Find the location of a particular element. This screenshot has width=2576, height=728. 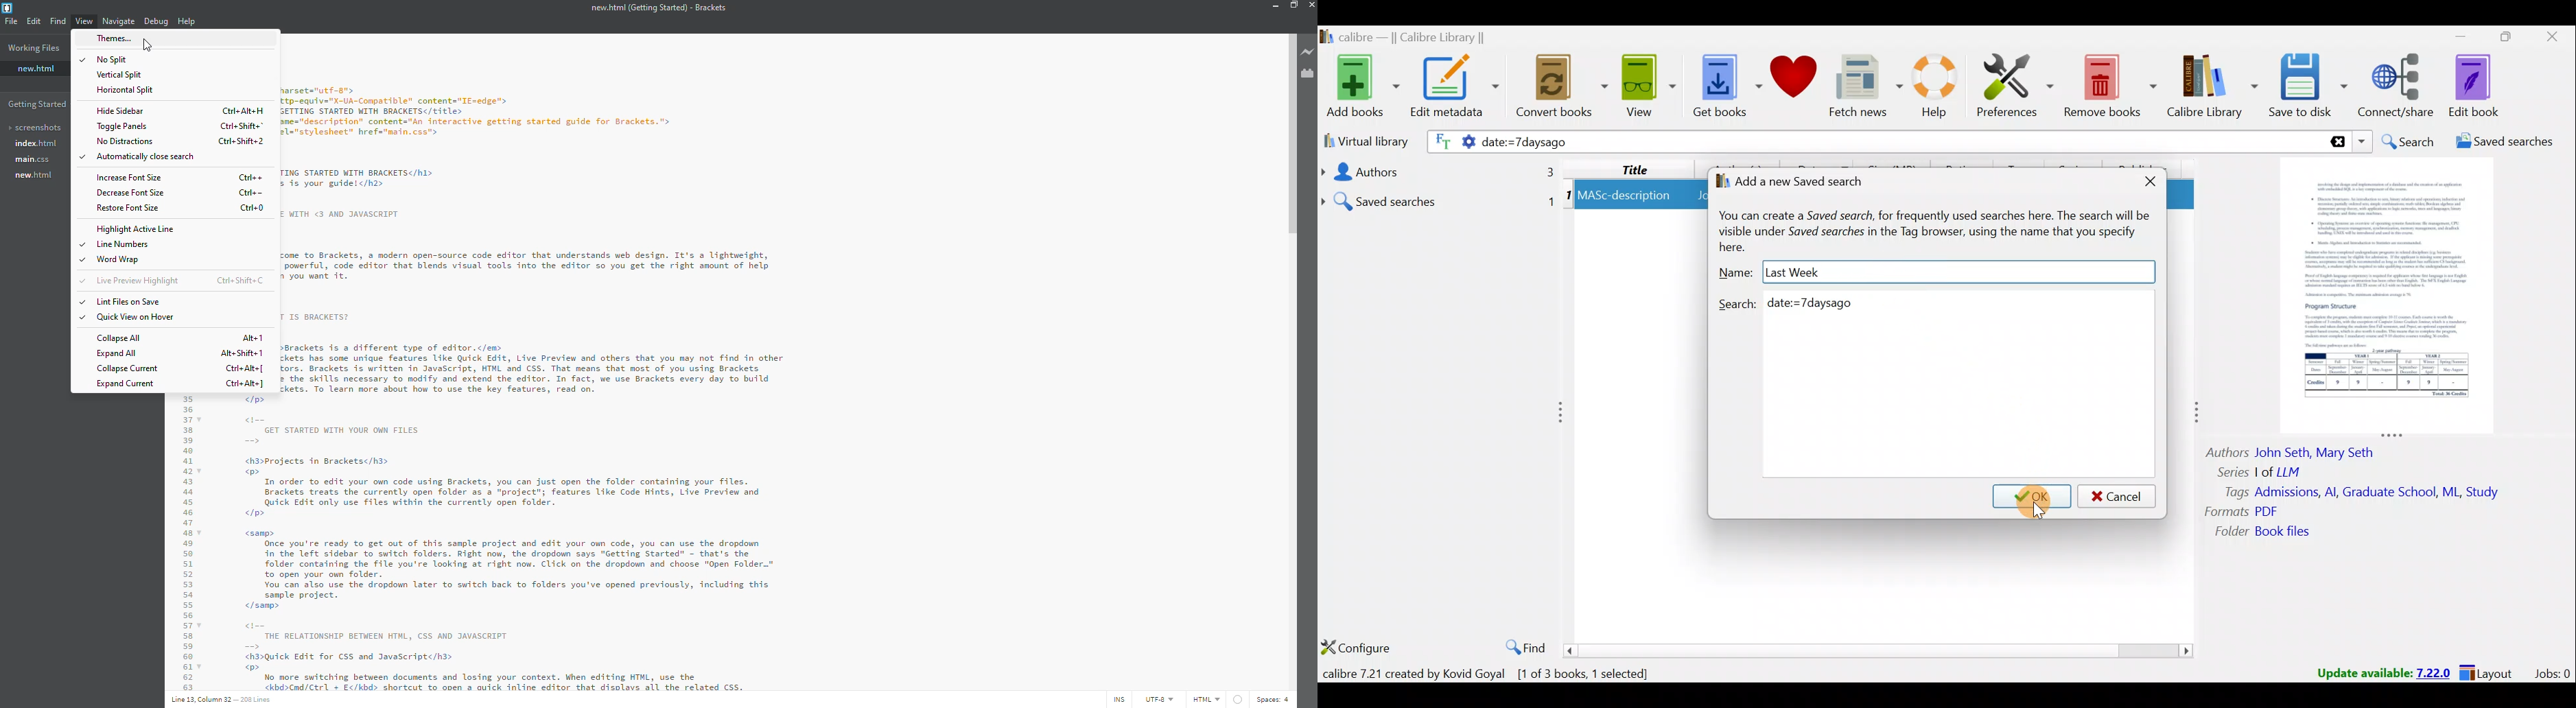

file is located at coordinates (10, 21).